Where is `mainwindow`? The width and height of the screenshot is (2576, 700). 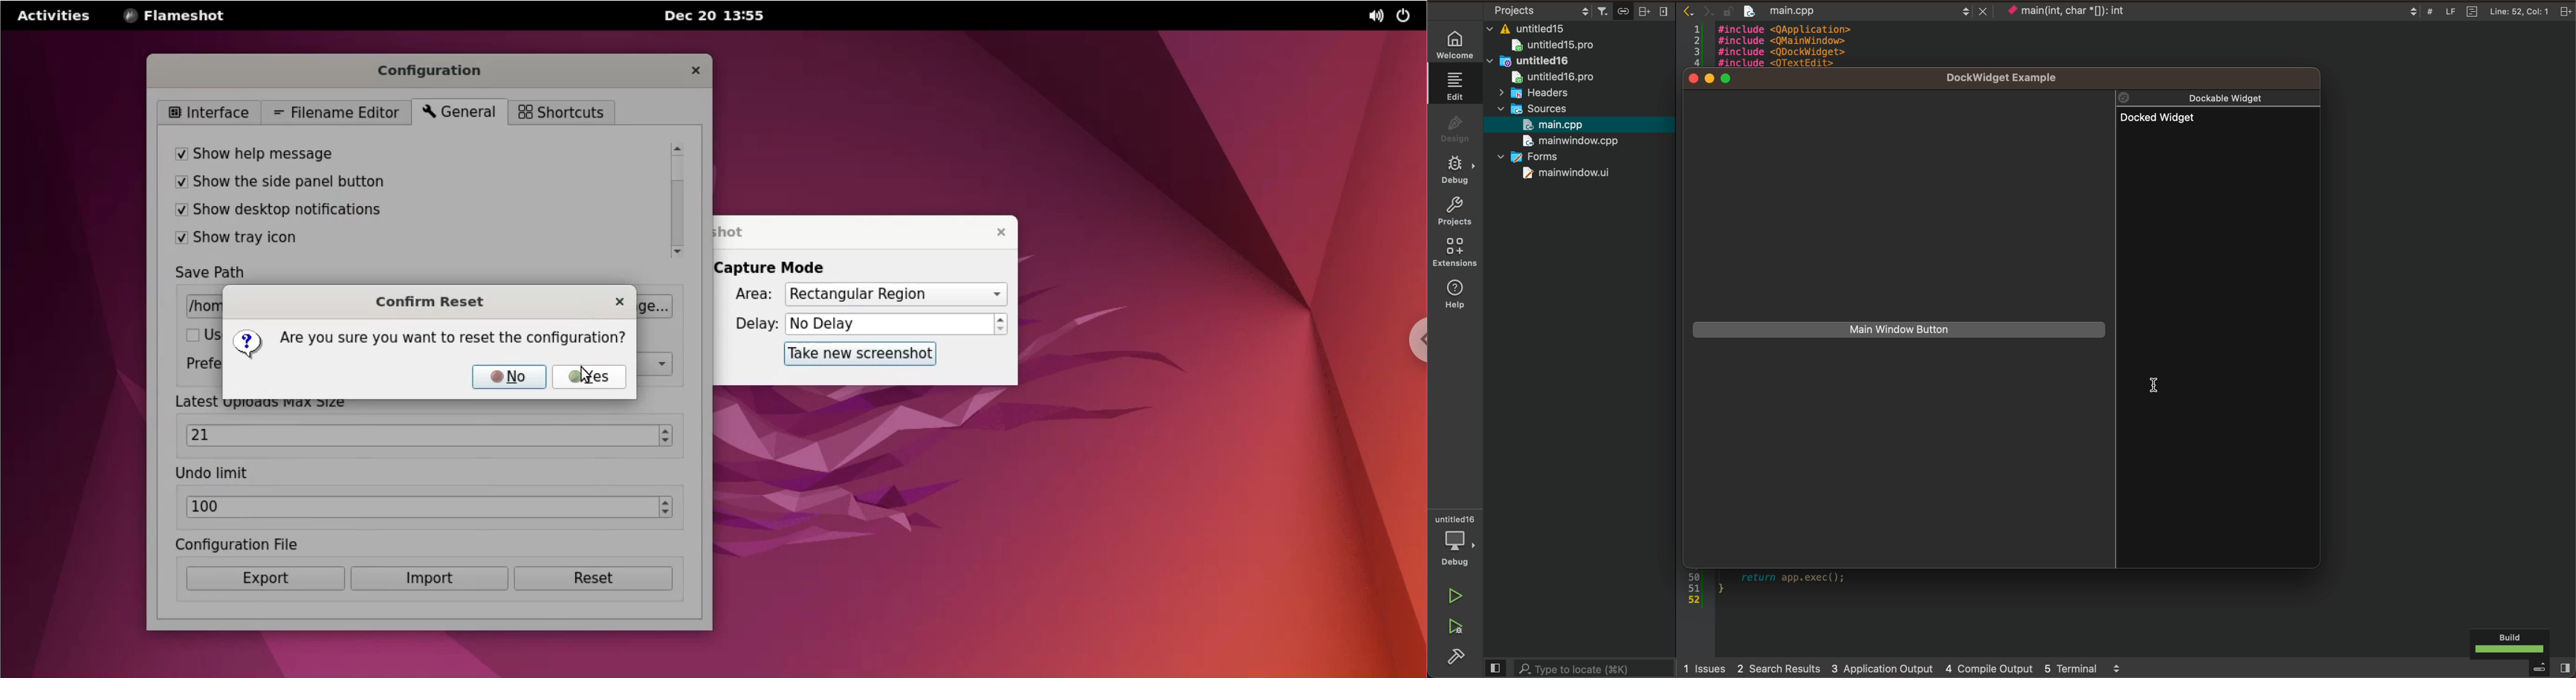 mainwindow is located at coordinates (1565, 174).